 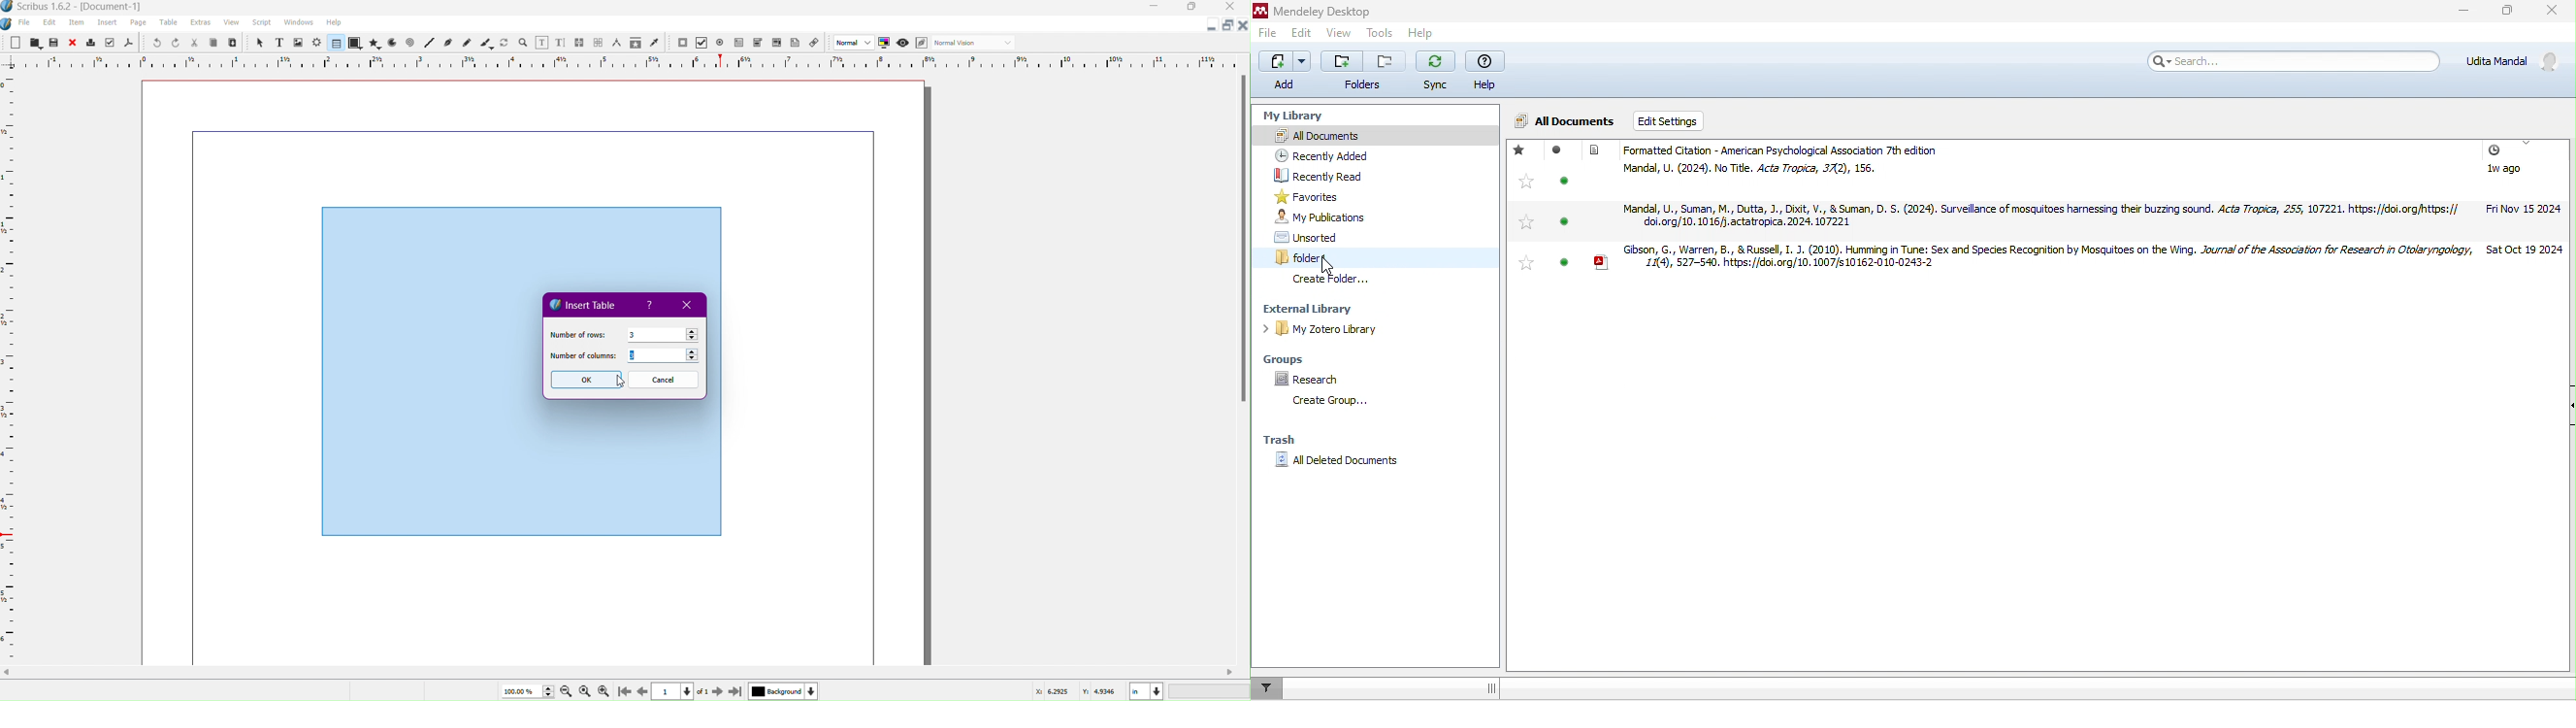 What do you see at coordinates (376, 43) in the screenshot?
I see `Polygon` at bounding box center [376, 43].